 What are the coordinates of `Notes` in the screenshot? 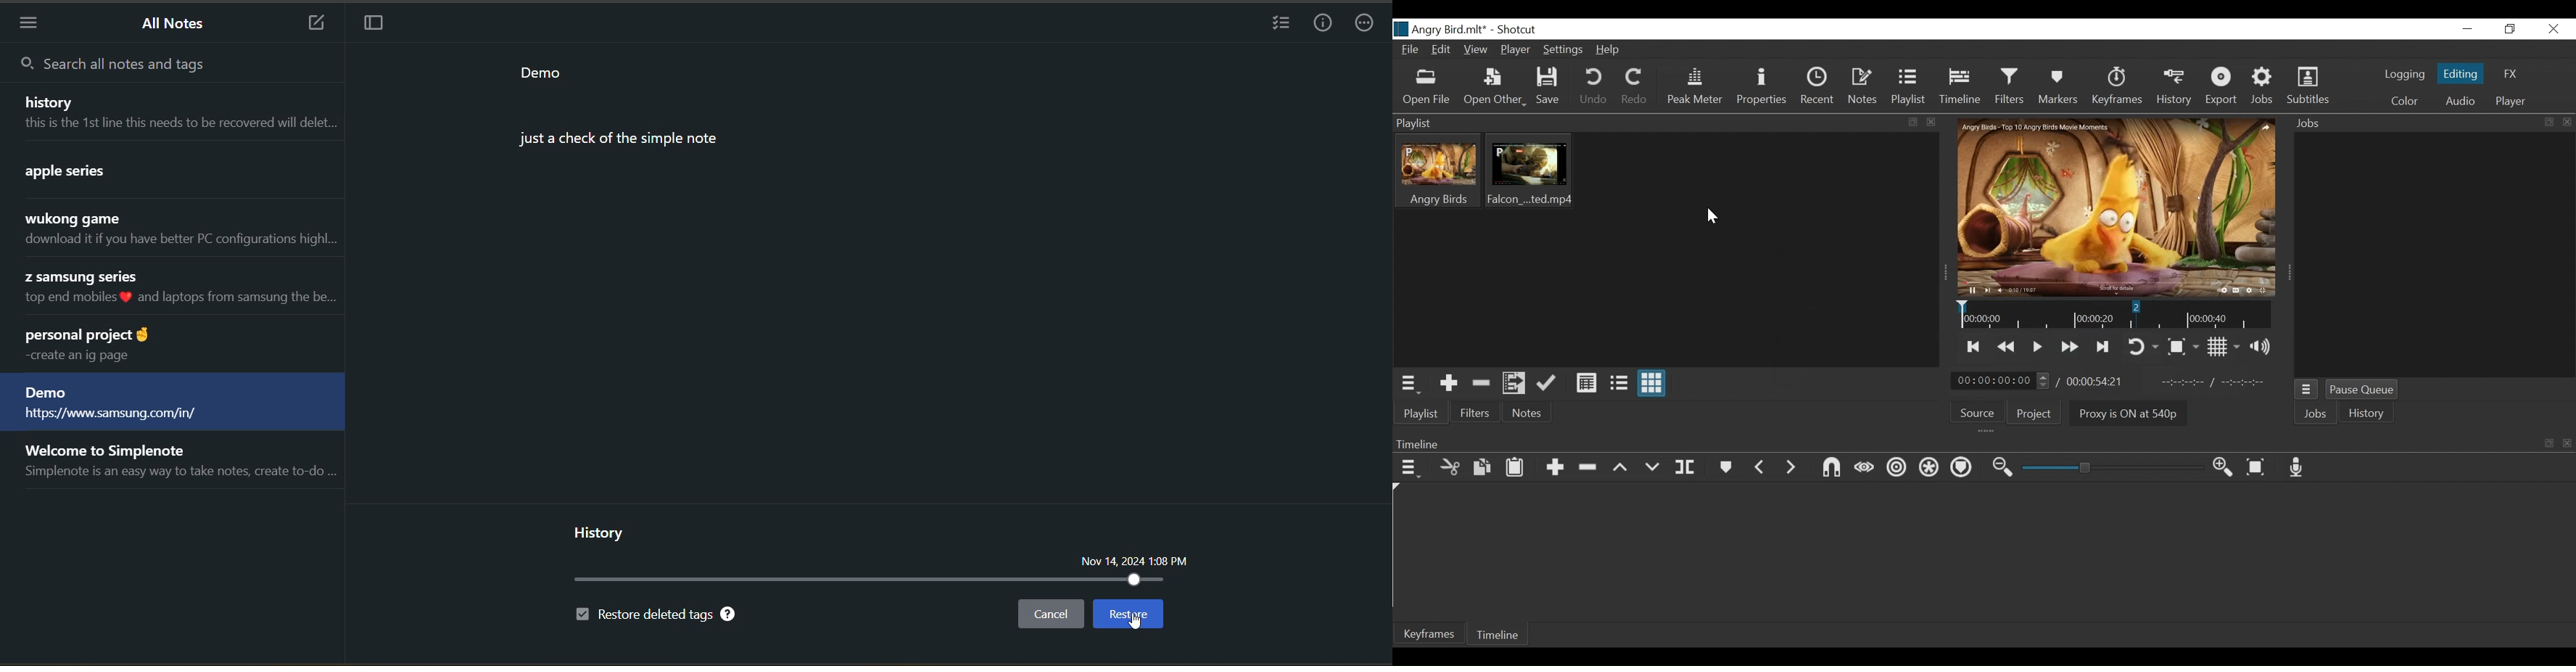 It's located at (1865, 85).